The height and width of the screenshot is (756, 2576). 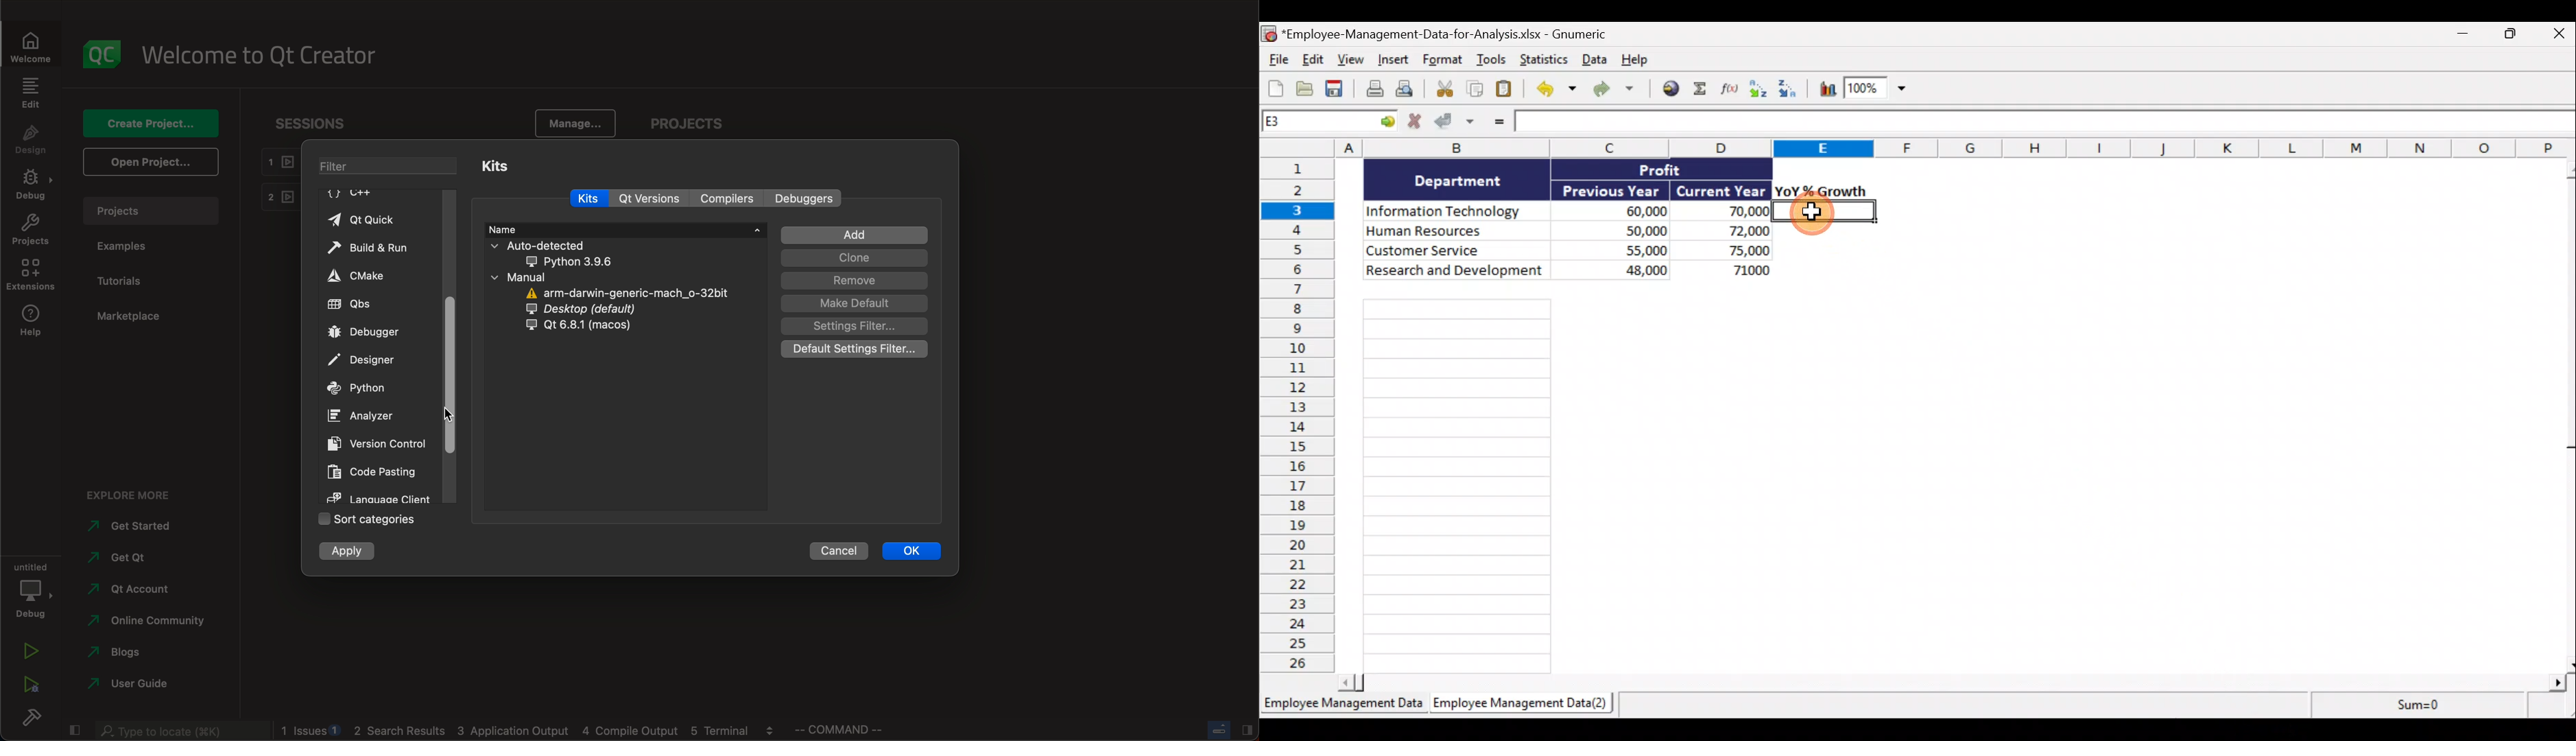 I want to click on cmake, so click(x=360, y=275).